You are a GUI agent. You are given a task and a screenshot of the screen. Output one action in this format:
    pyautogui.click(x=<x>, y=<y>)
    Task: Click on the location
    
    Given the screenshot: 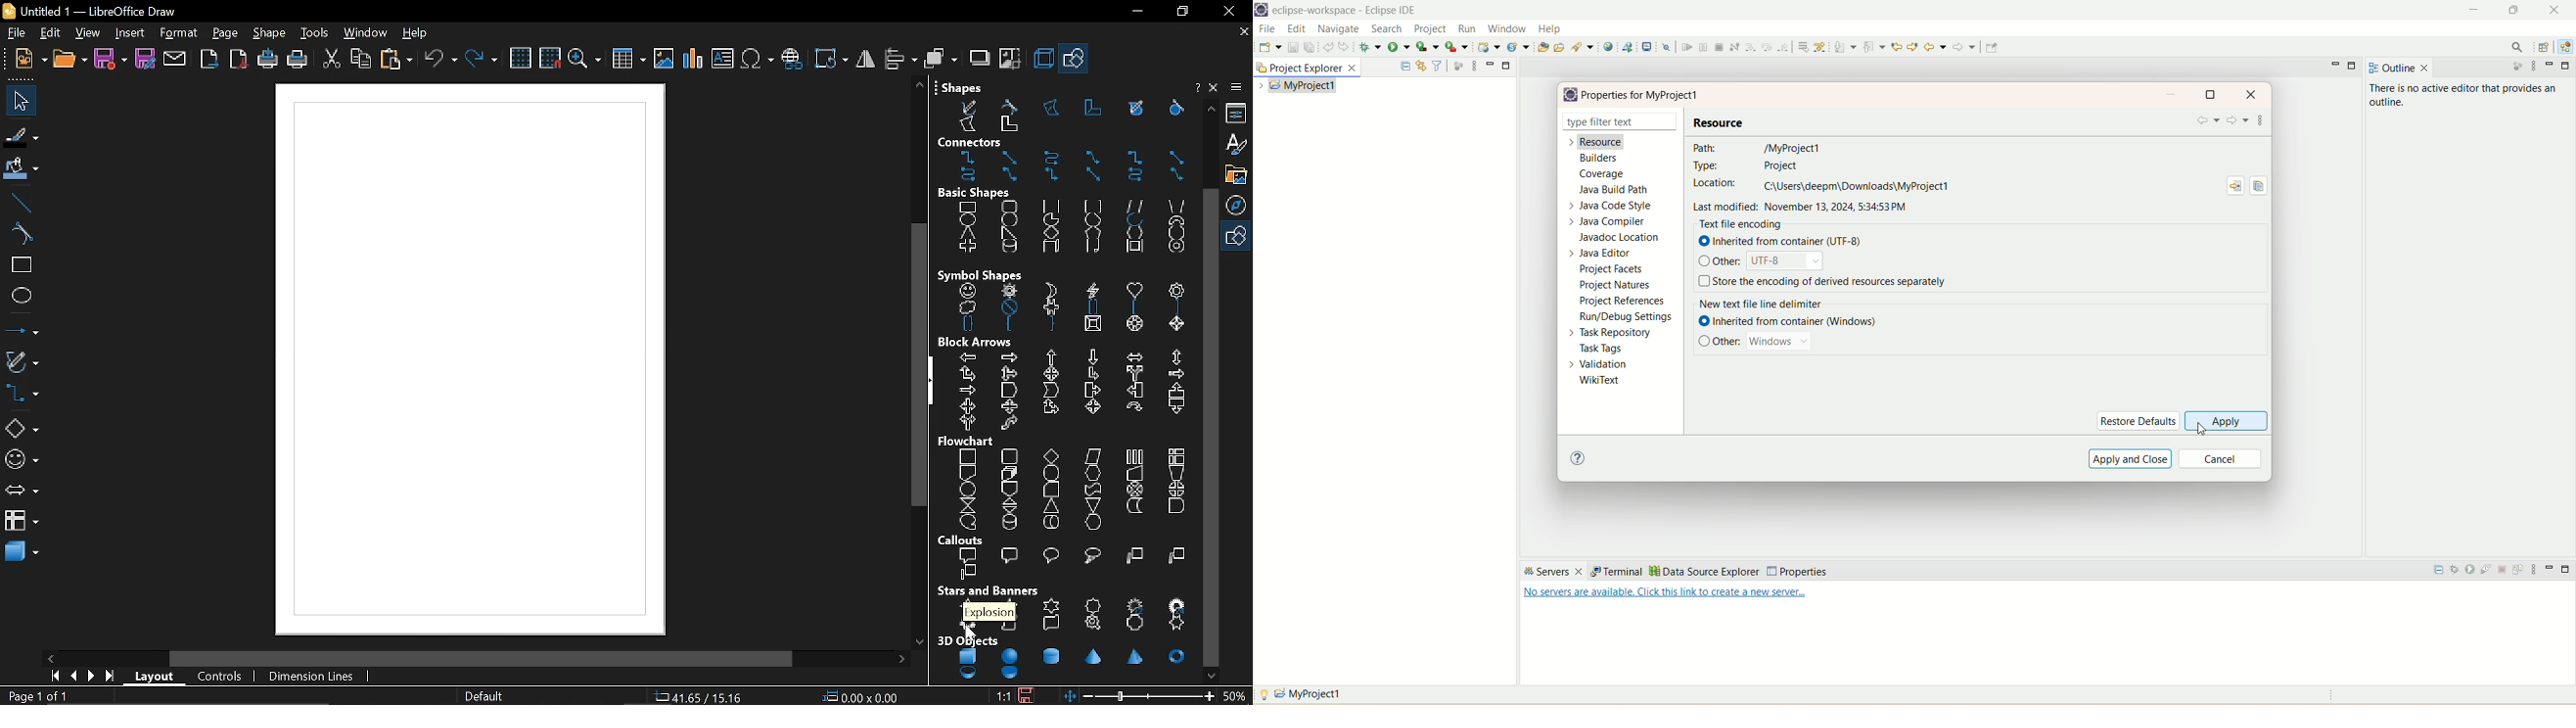 What is the action you would take?
    pyautogui.click(x=863, y=697)
    